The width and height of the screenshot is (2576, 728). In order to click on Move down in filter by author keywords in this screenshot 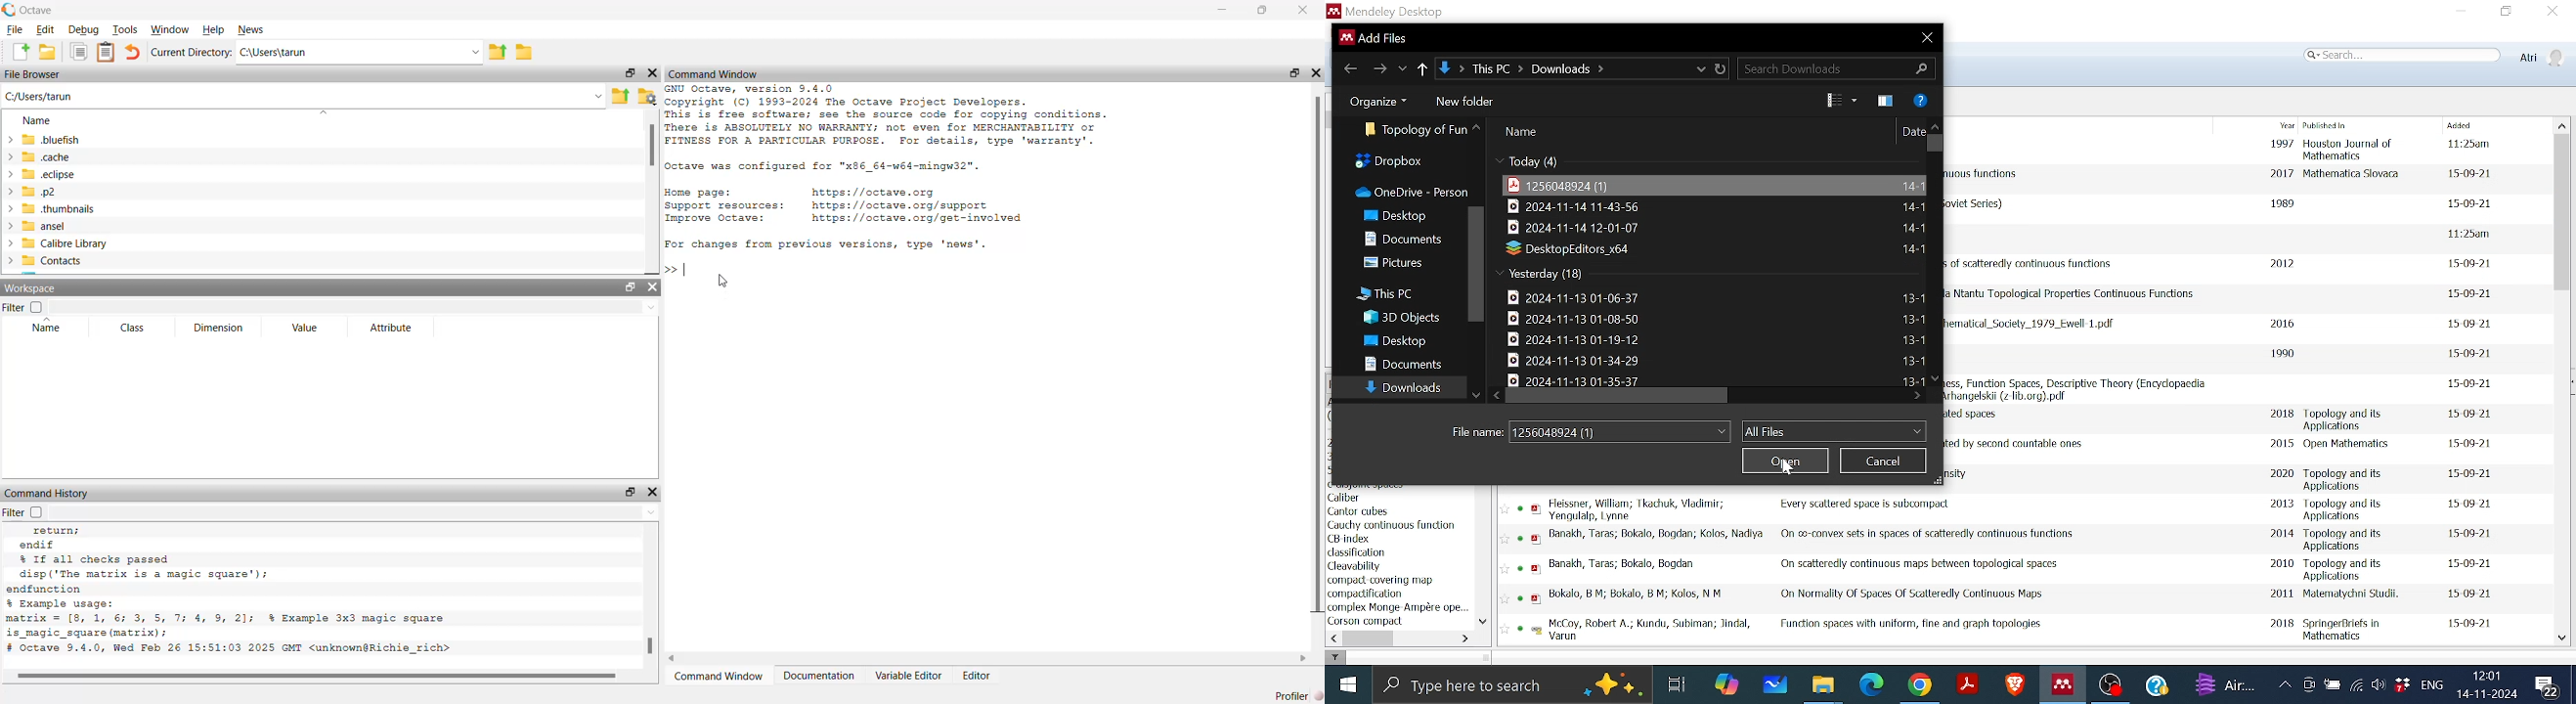, I will do `click(1480, 622)`.